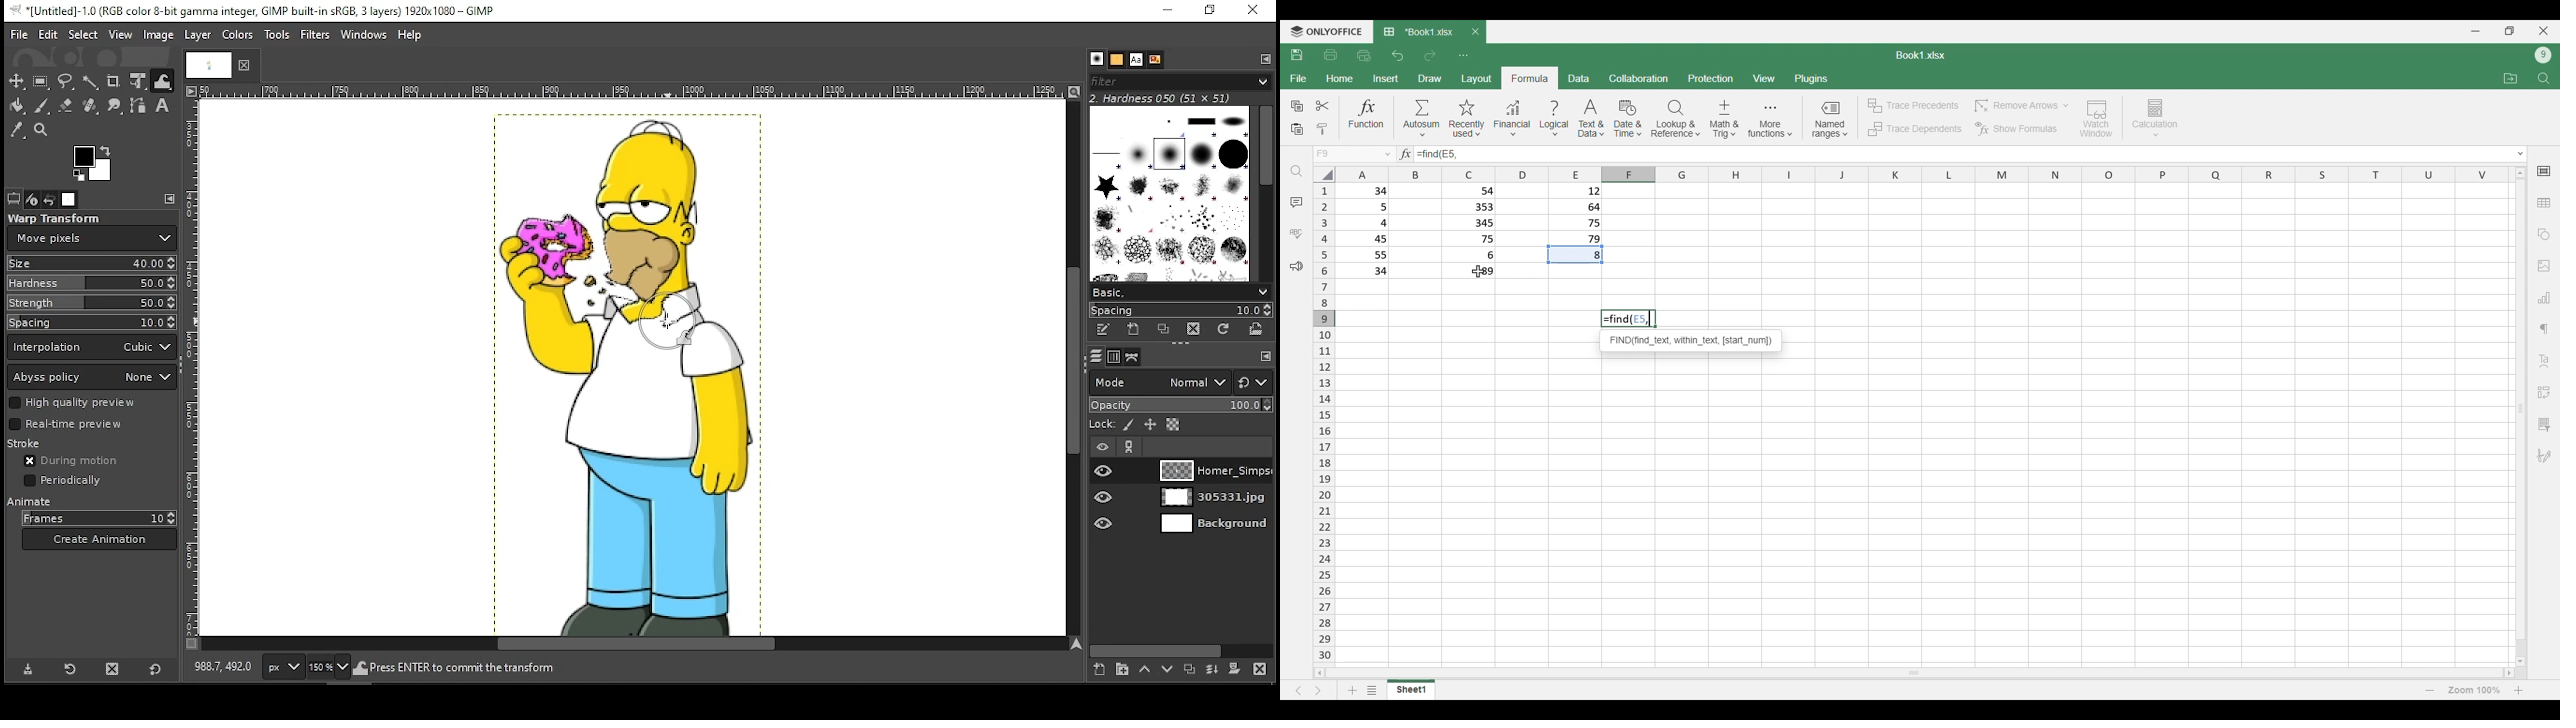 This screenshot has height=728, width=2576. Describe the element at coordinates (2543, 425) in the screenshot. I see `Slicer` at that location.